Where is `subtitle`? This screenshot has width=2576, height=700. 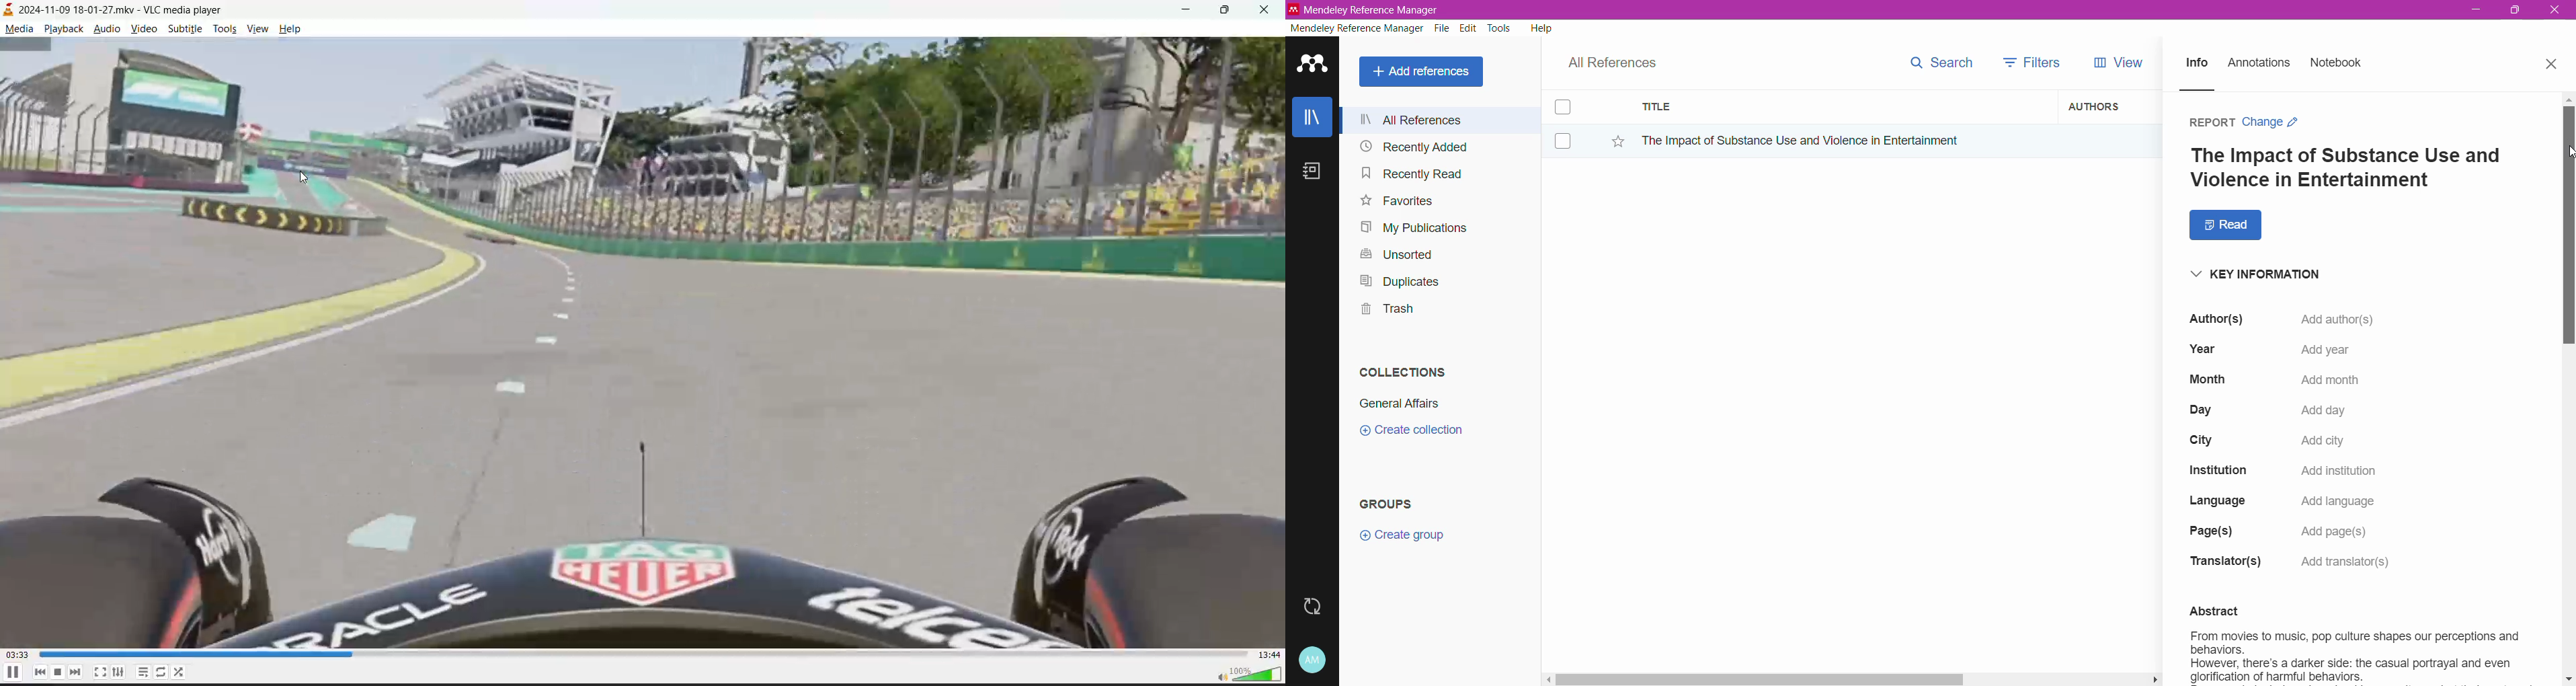 subtitle is located at coordinates (181, 28).